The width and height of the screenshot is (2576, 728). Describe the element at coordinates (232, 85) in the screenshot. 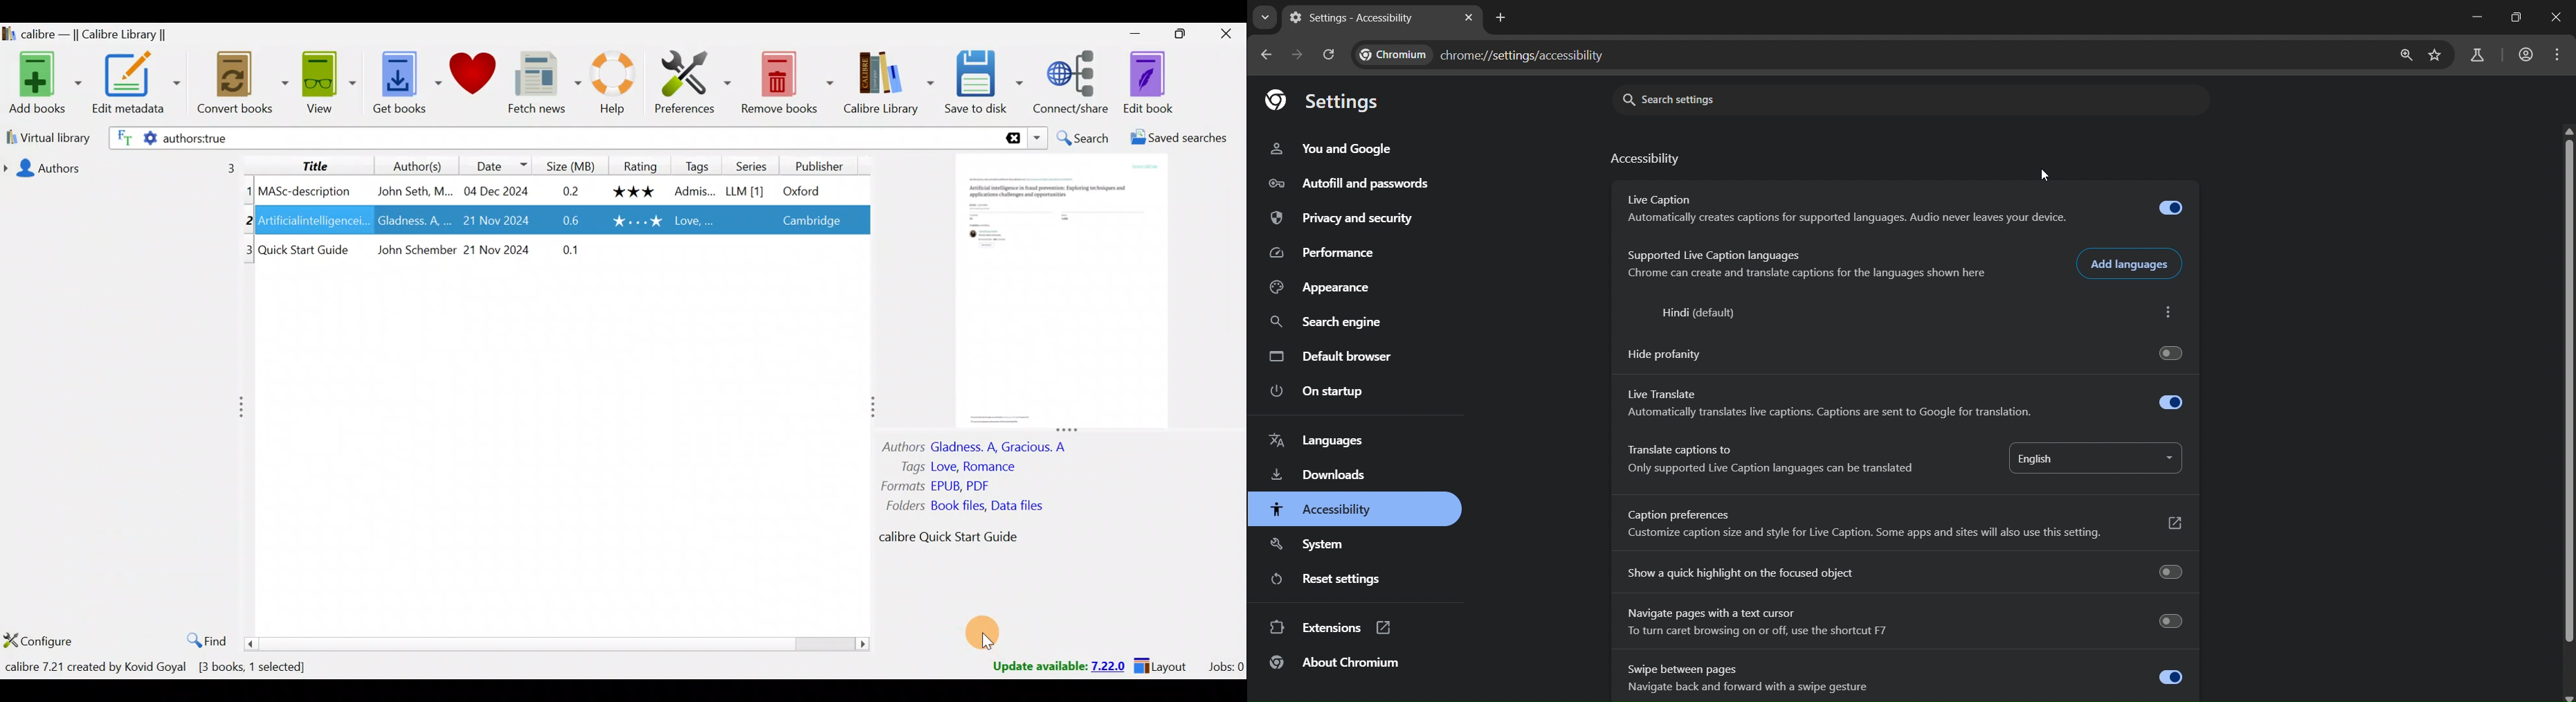

I see `Convert books` at that location.